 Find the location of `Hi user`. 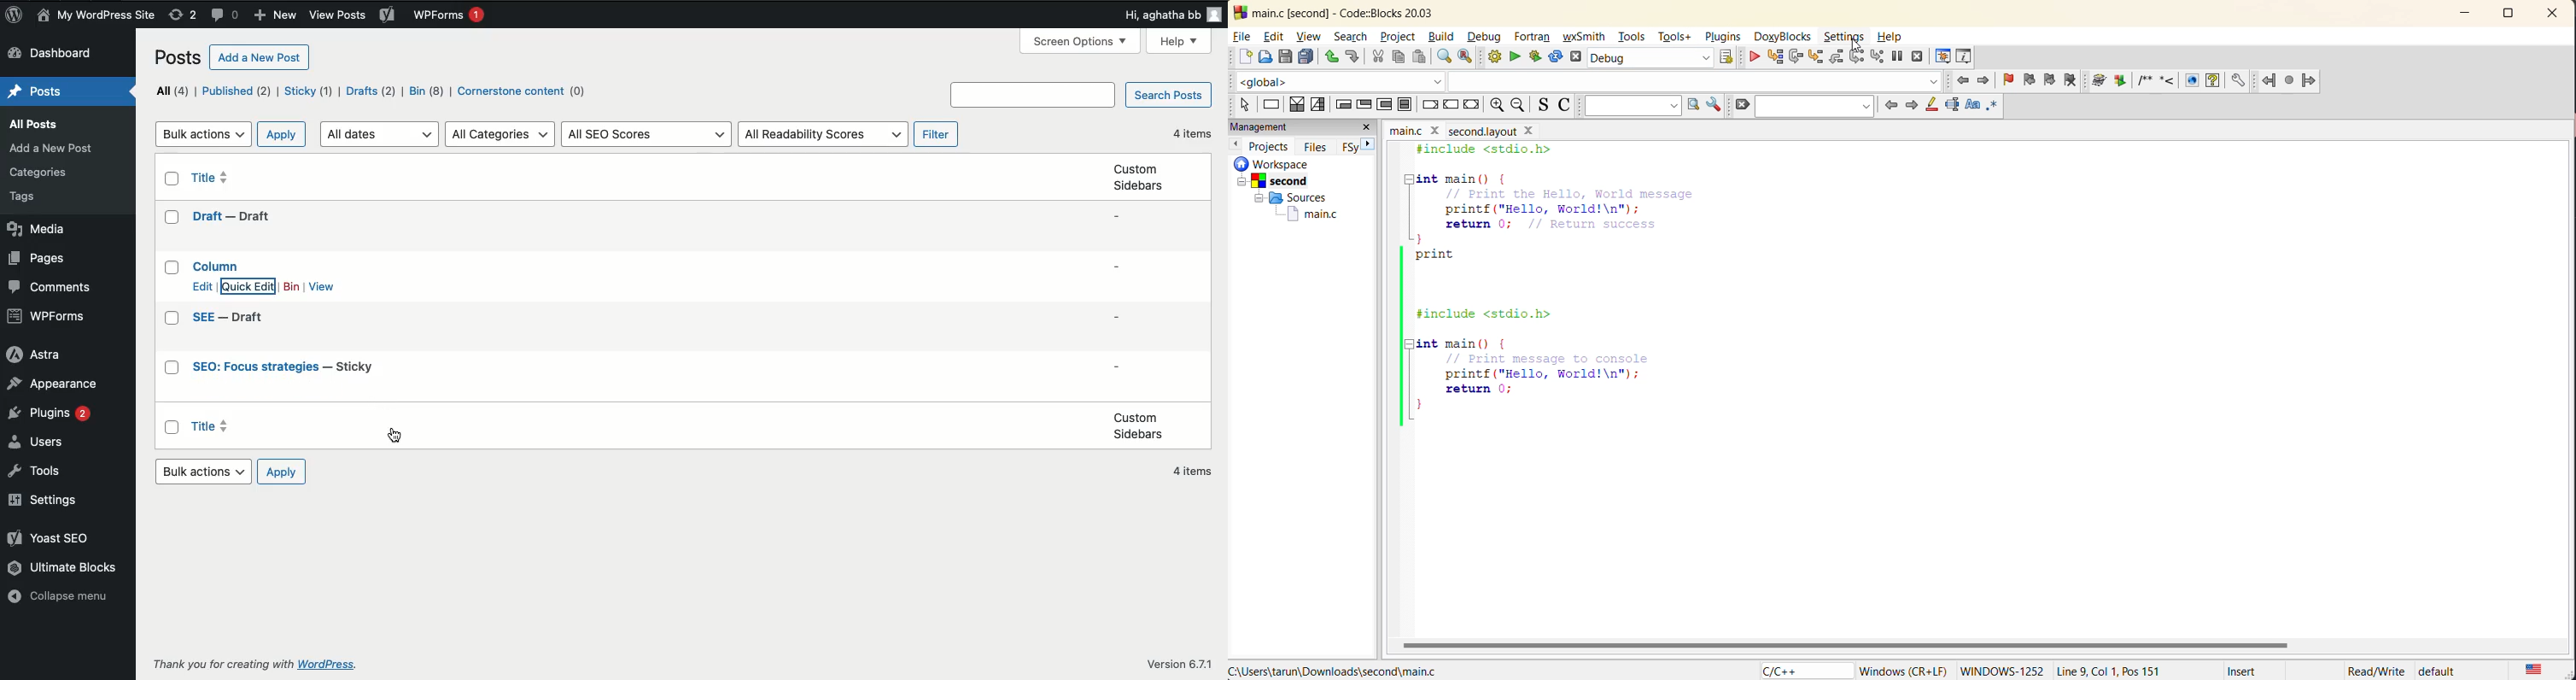

Hi user is located at coordinates (1172, 15).